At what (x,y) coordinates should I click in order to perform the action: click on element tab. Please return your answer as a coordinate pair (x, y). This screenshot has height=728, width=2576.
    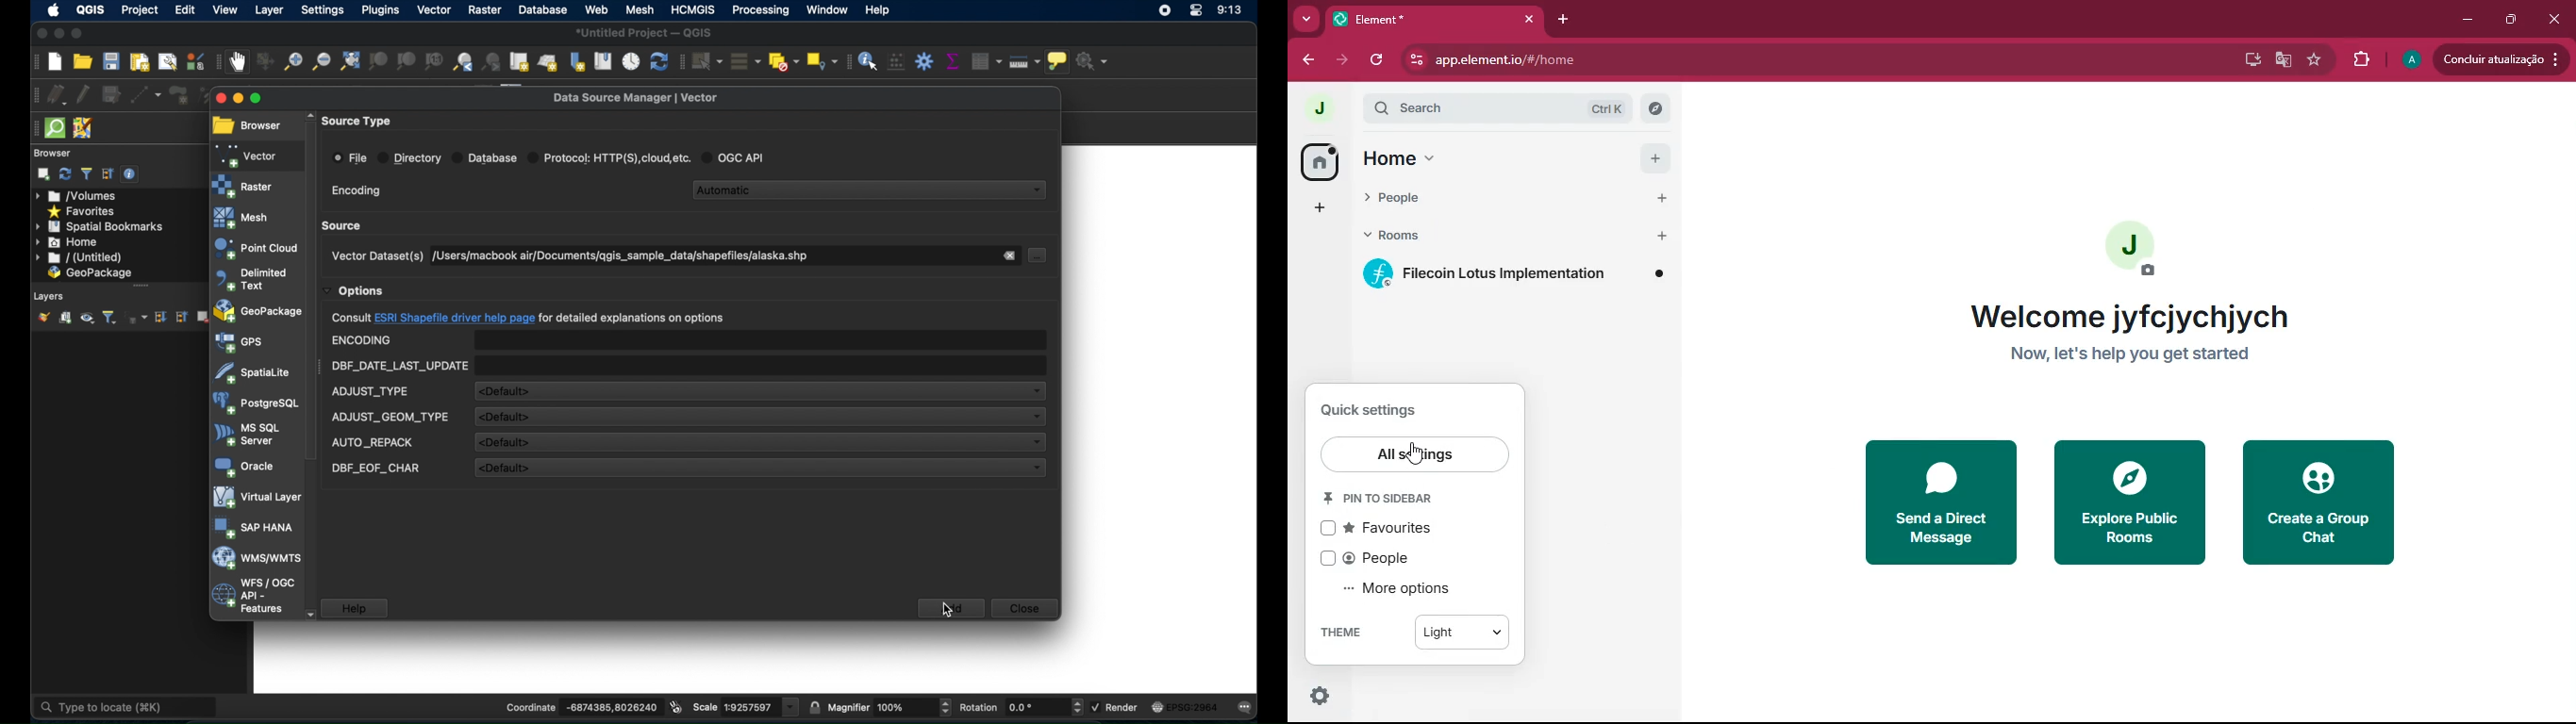
    Looking at the image, I should click on (1437, 20).